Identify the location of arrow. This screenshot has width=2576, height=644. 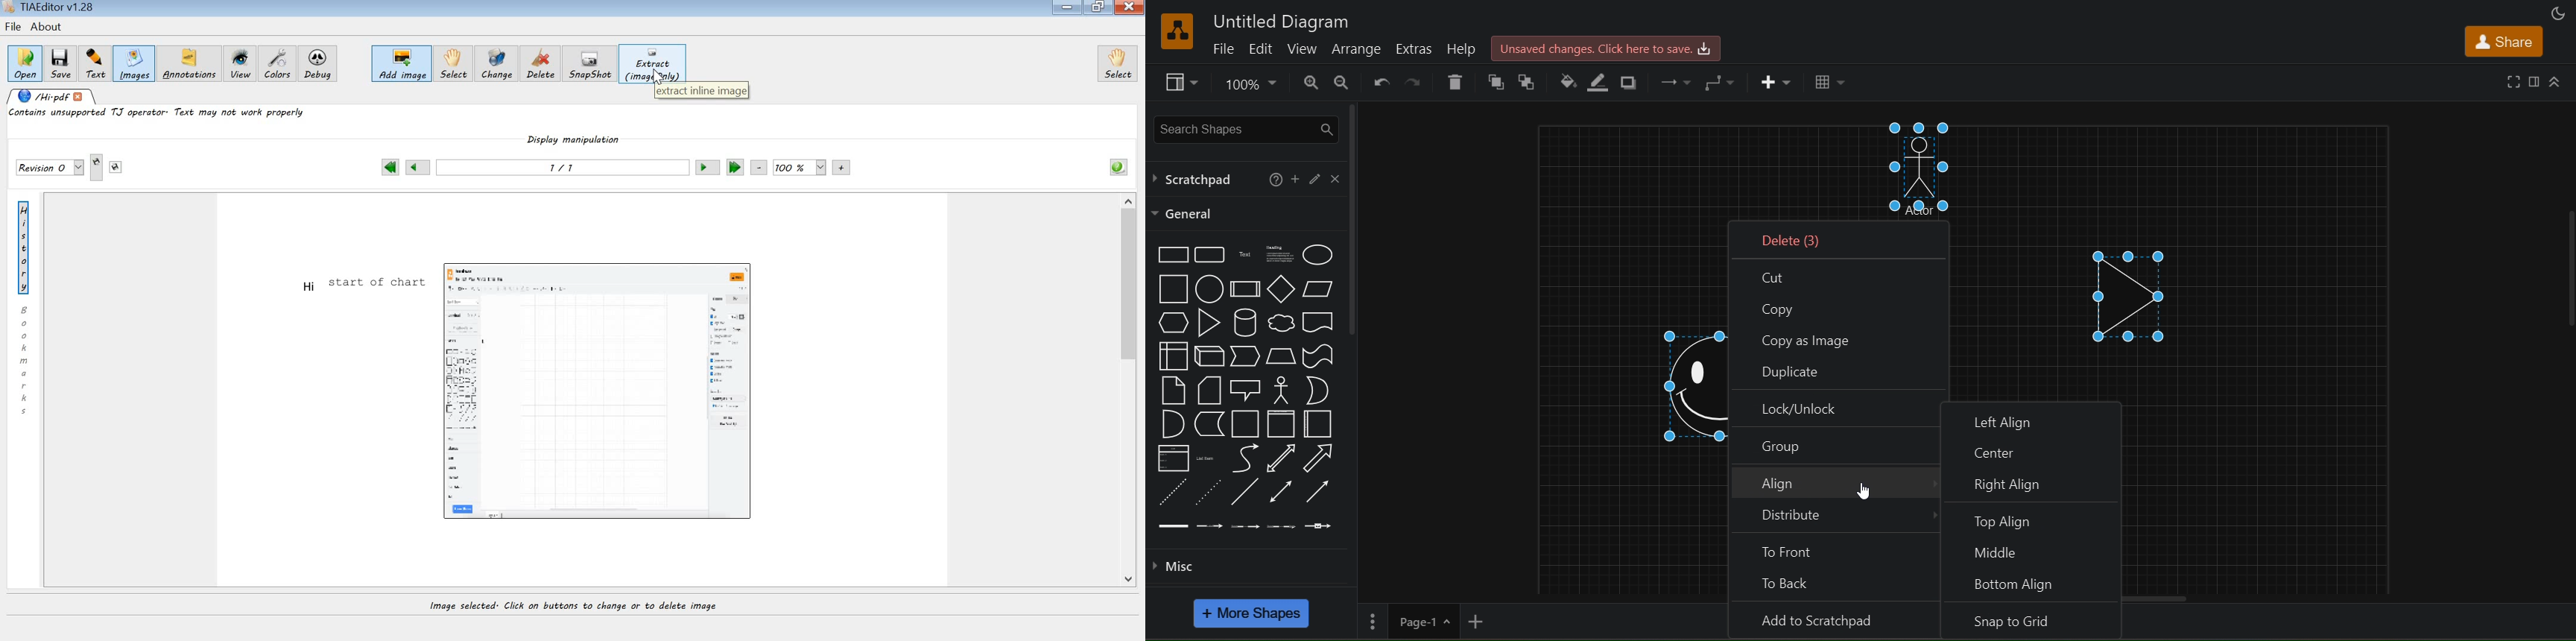
(1320, 459).